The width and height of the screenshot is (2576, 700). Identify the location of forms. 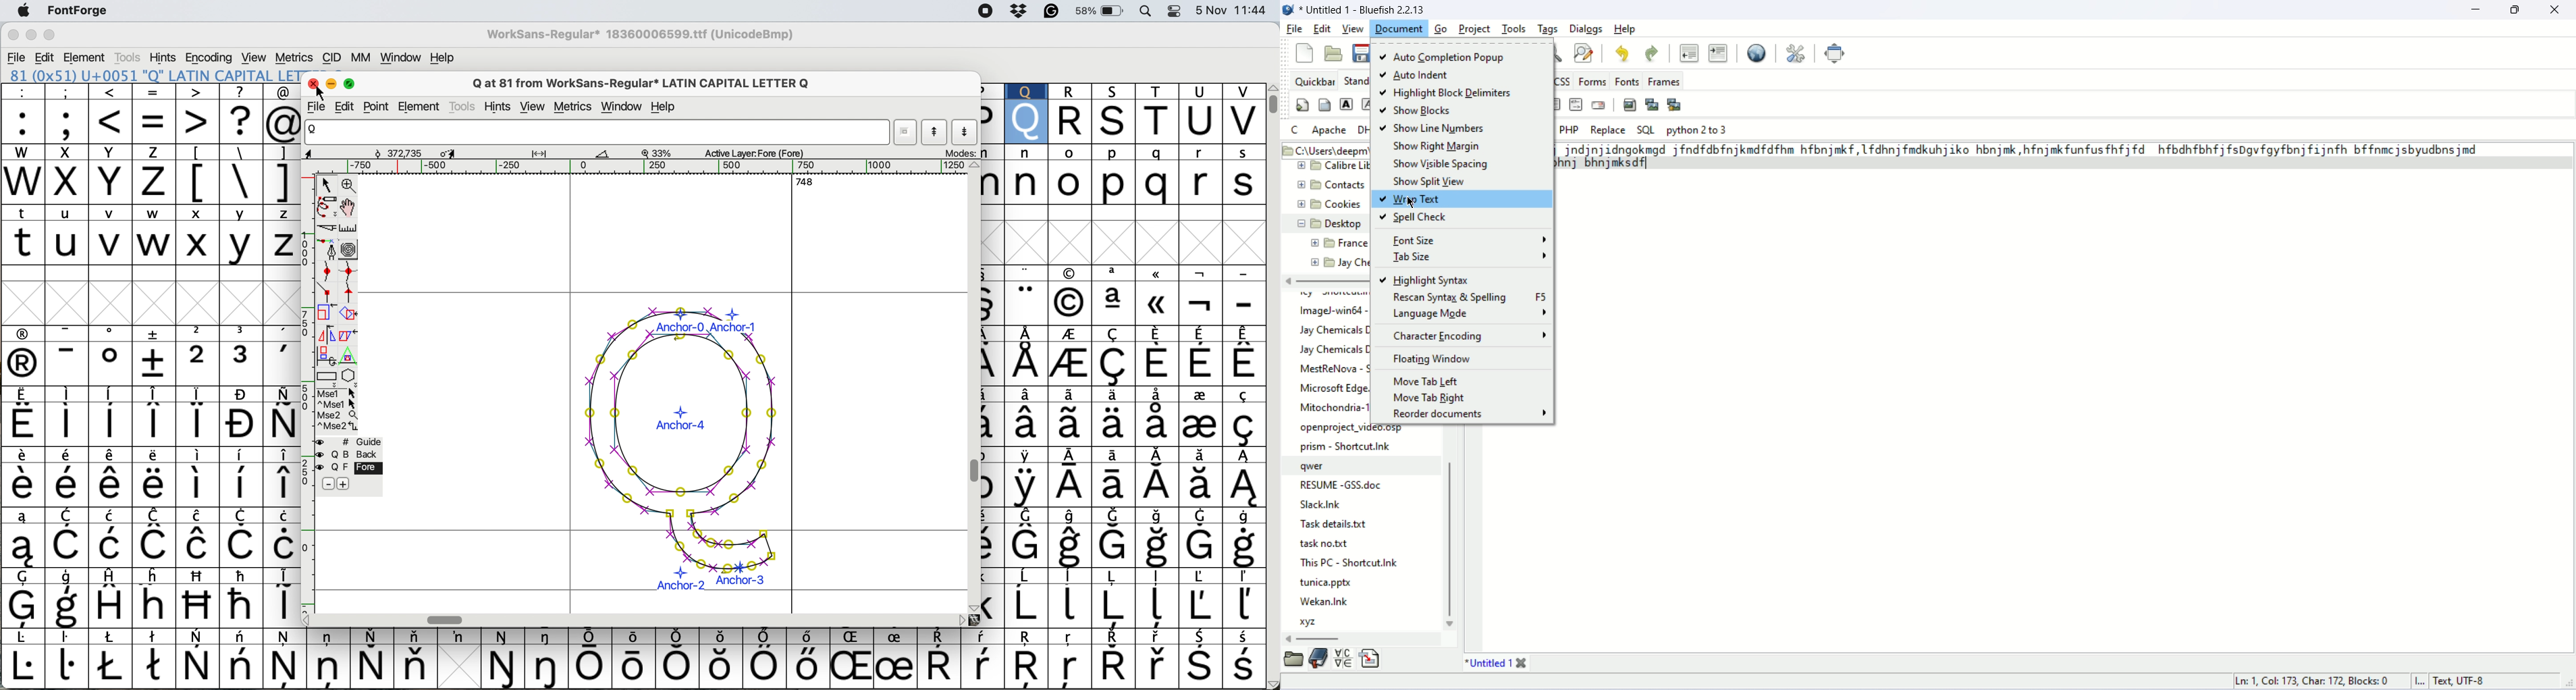
(1592, 81).